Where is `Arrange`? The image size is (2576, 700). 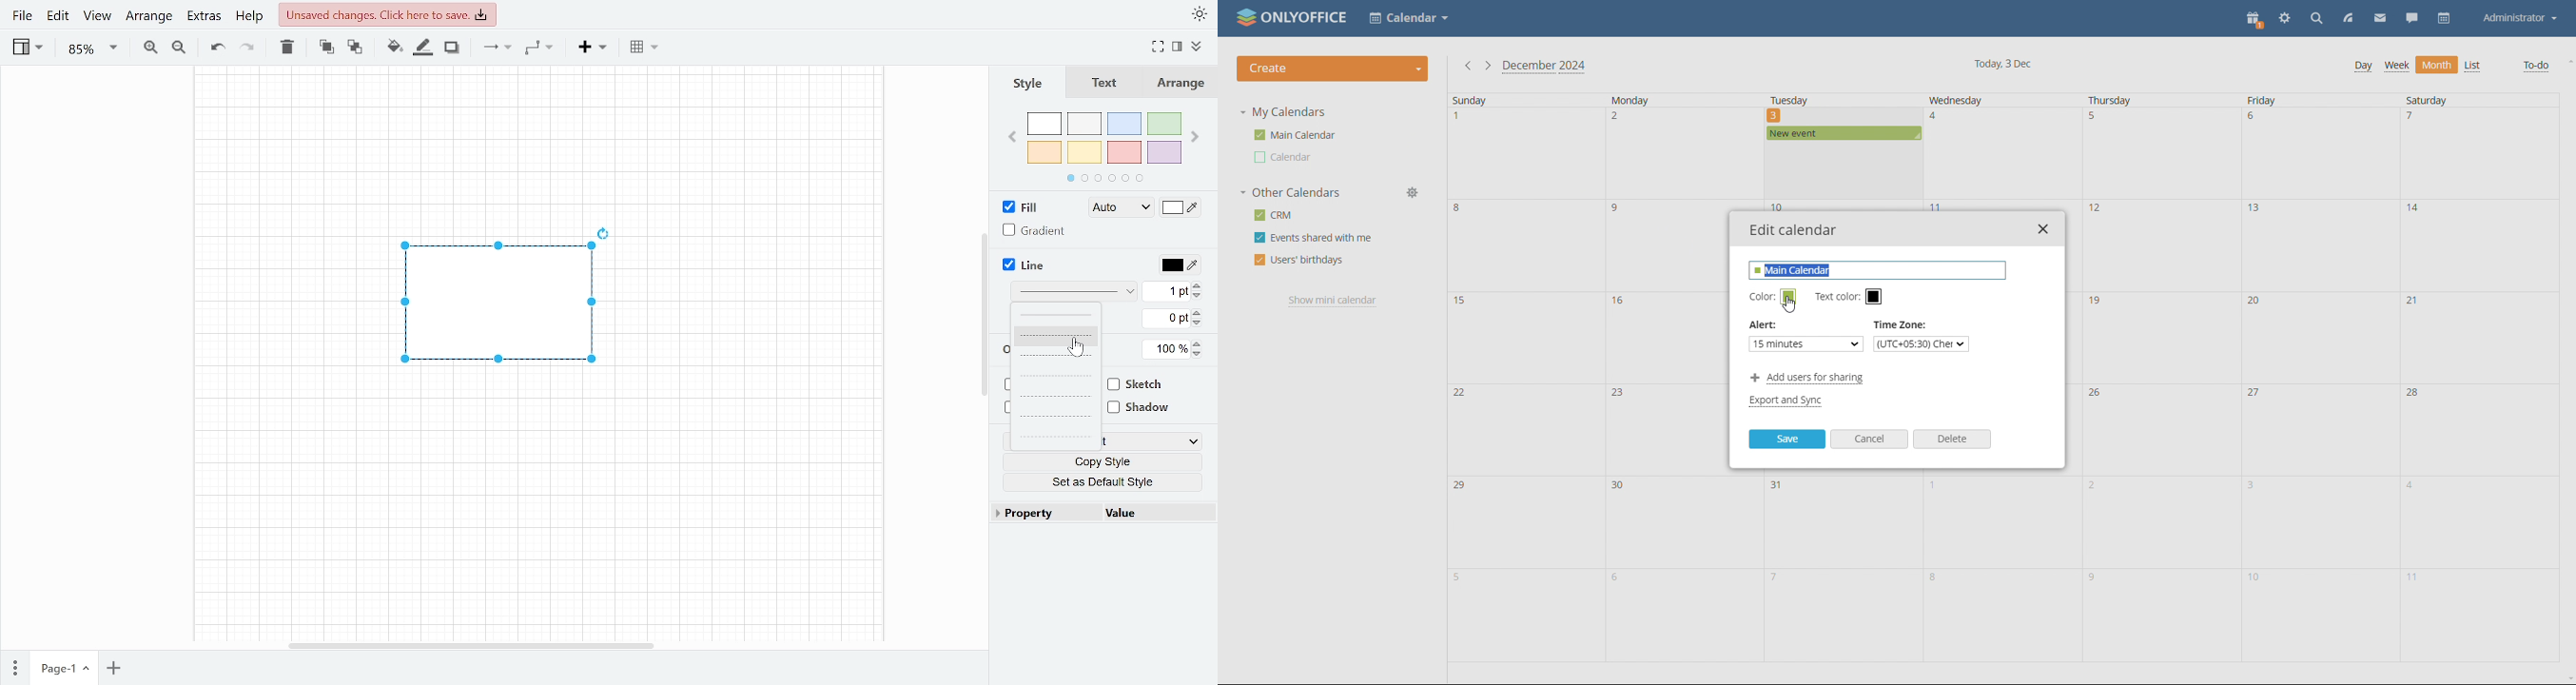
Arrange is located at coordinates (1182, 82).